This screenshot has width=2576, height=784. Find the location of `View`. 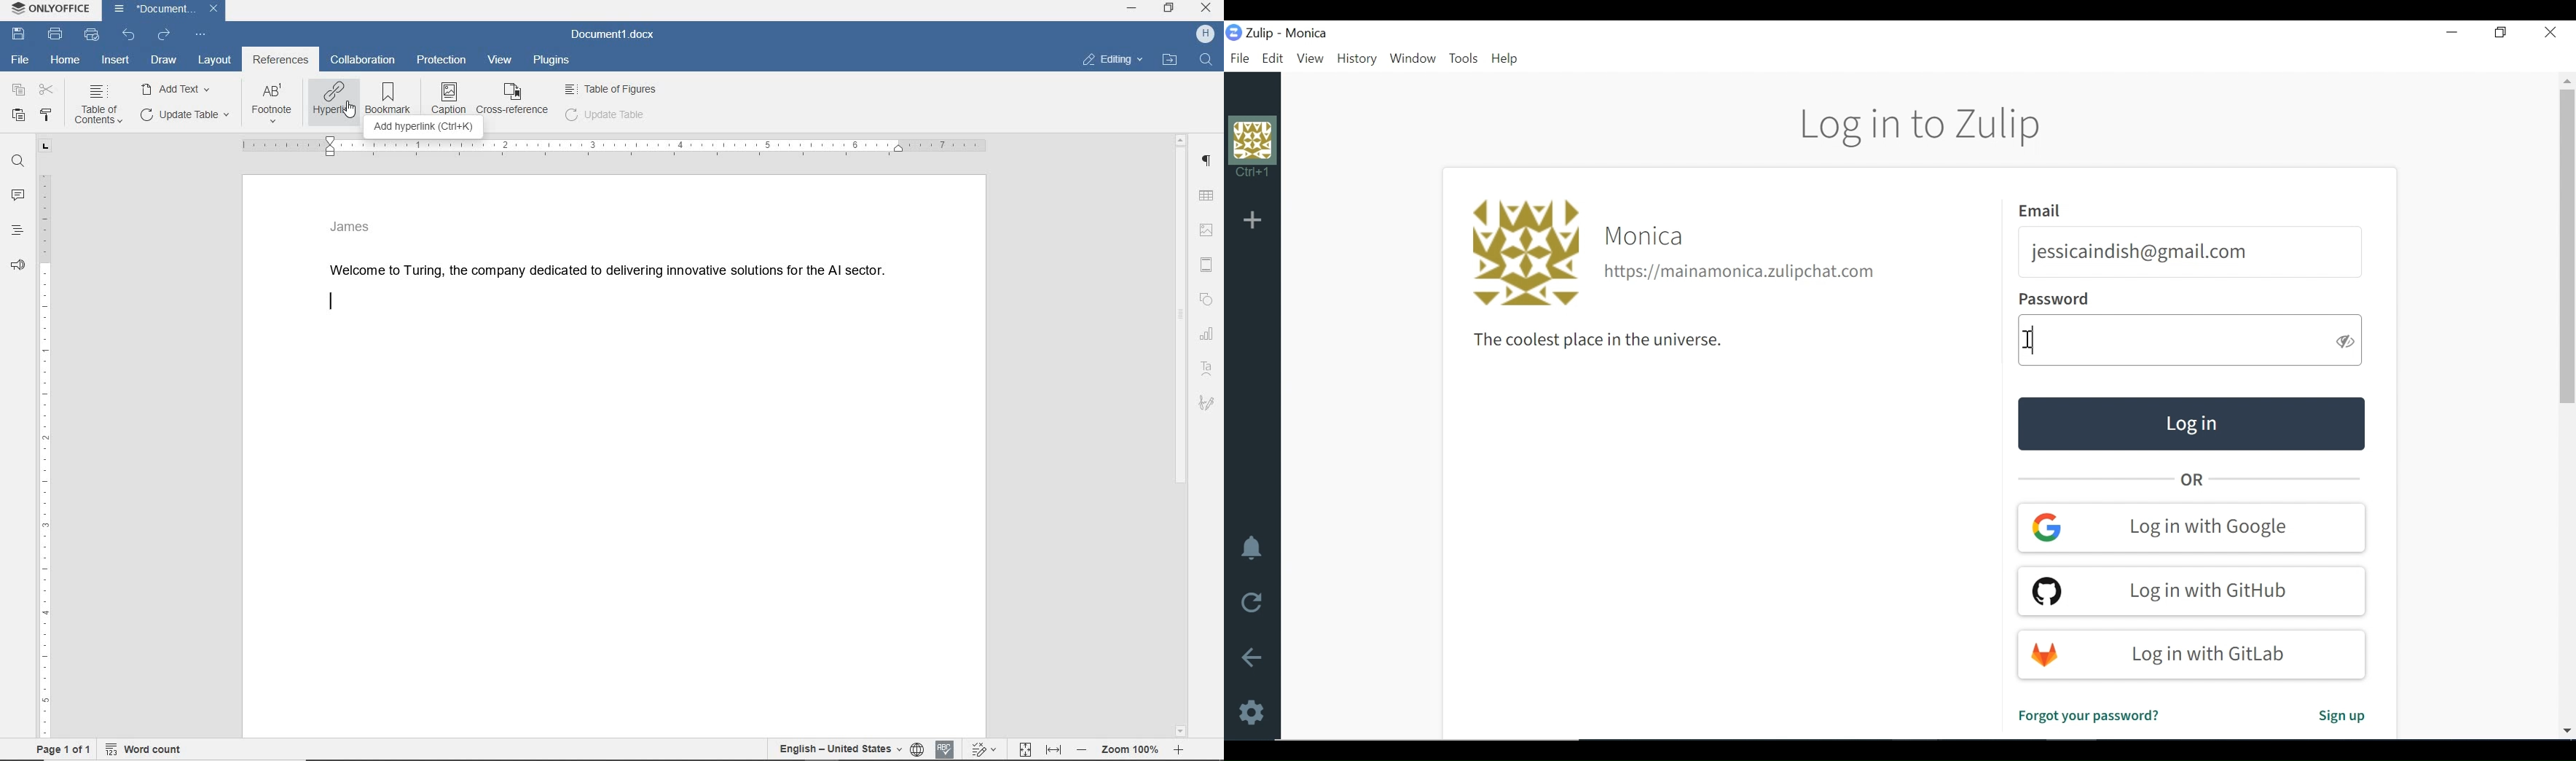

View is located at coordinates (1310, 58).